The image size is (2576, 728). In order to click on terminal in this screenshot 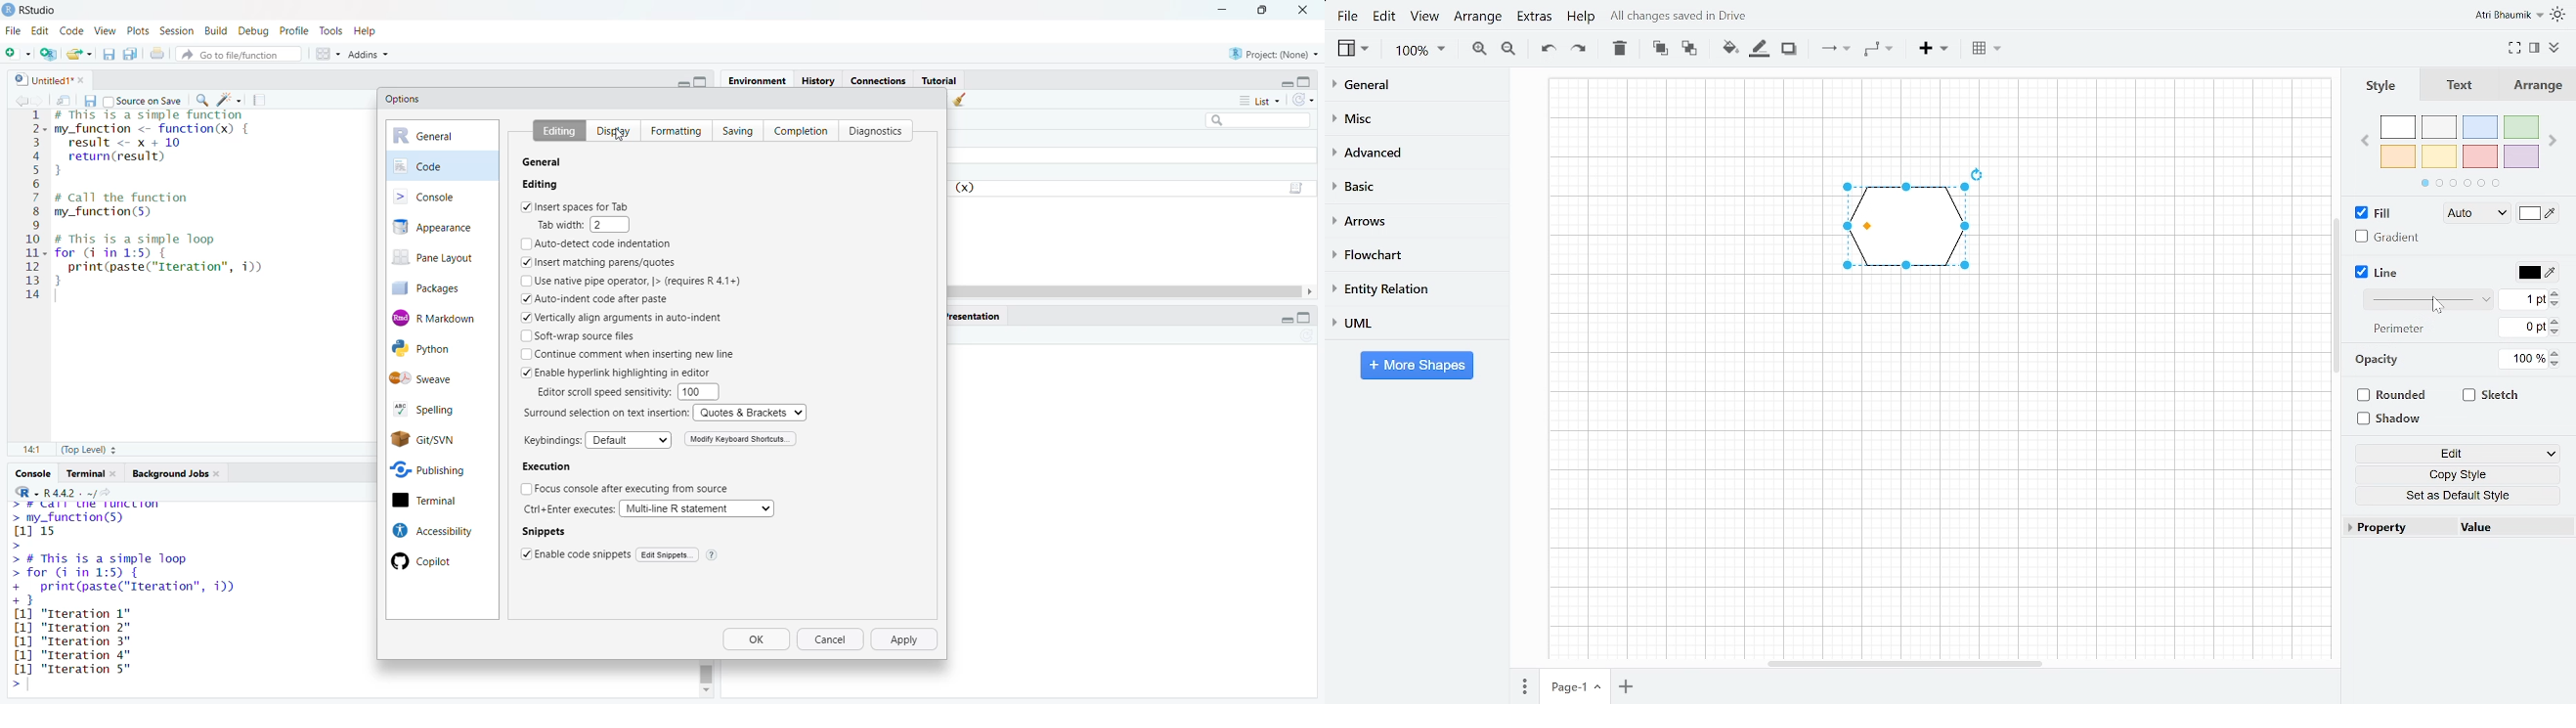, I will do `click(433, 502)`.